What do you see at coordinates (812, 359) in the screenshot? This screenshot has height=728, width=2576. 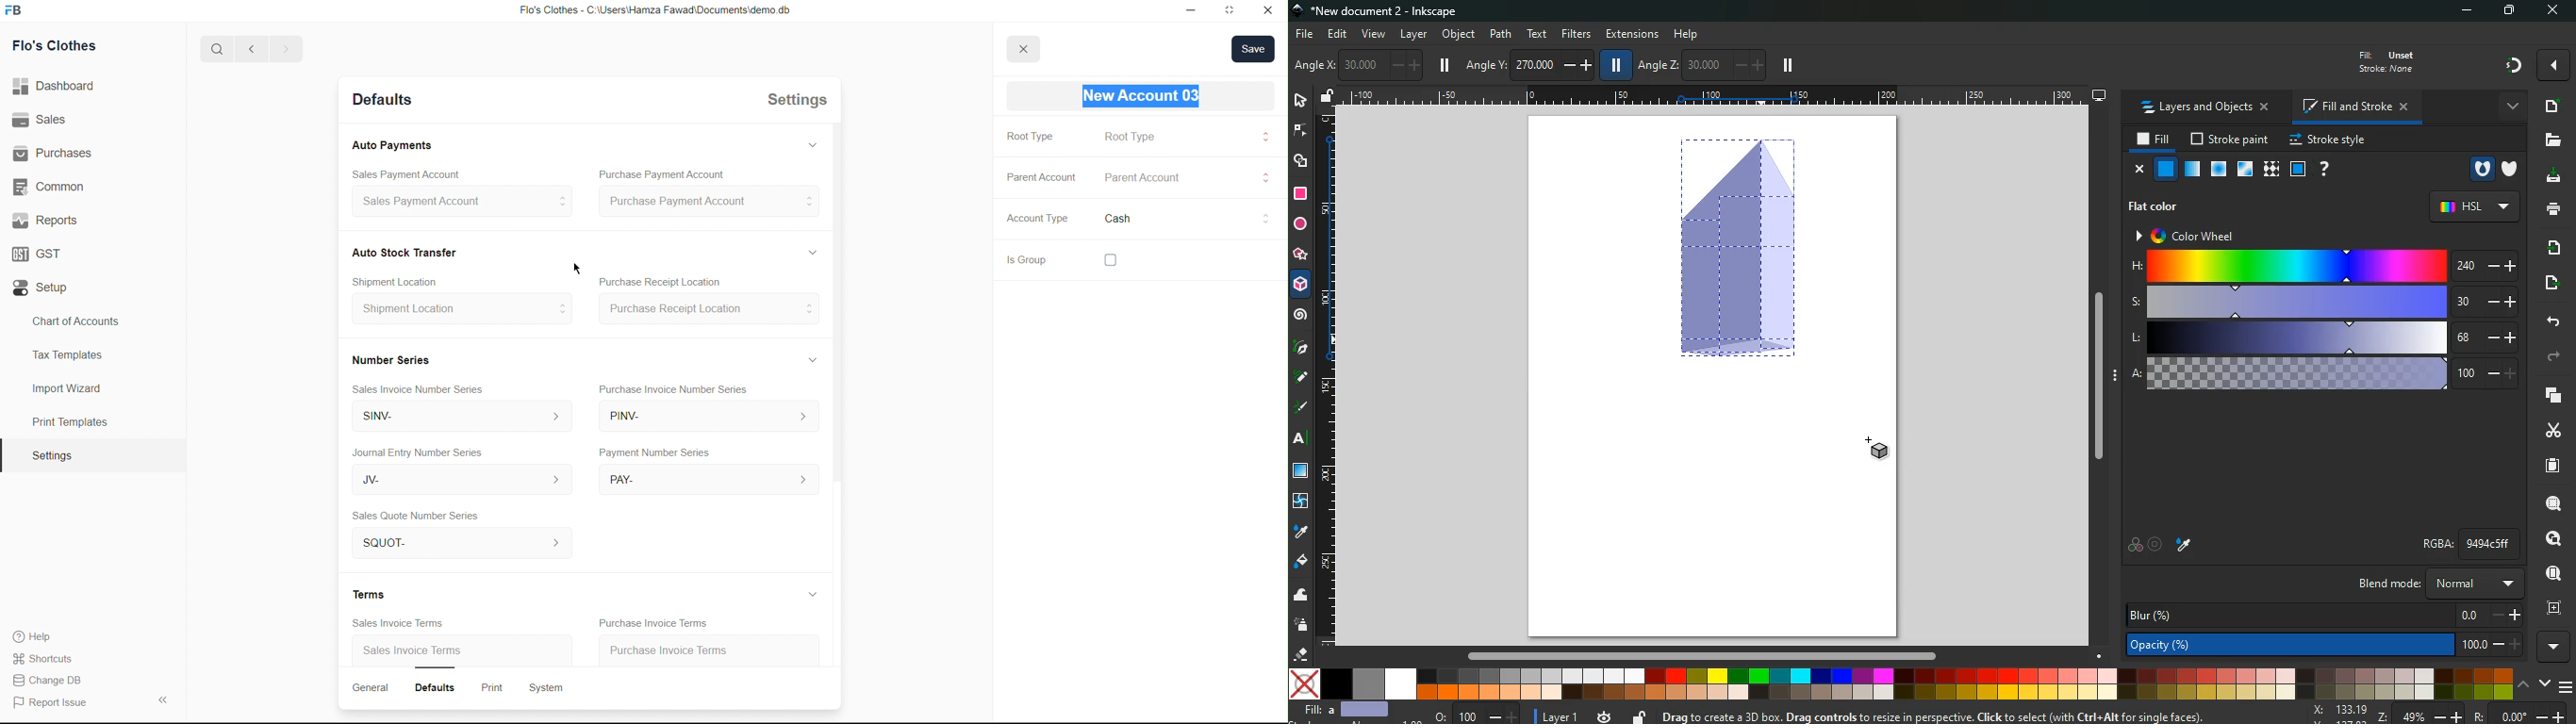 I see `Hide ` at bounding box center [812, 359].